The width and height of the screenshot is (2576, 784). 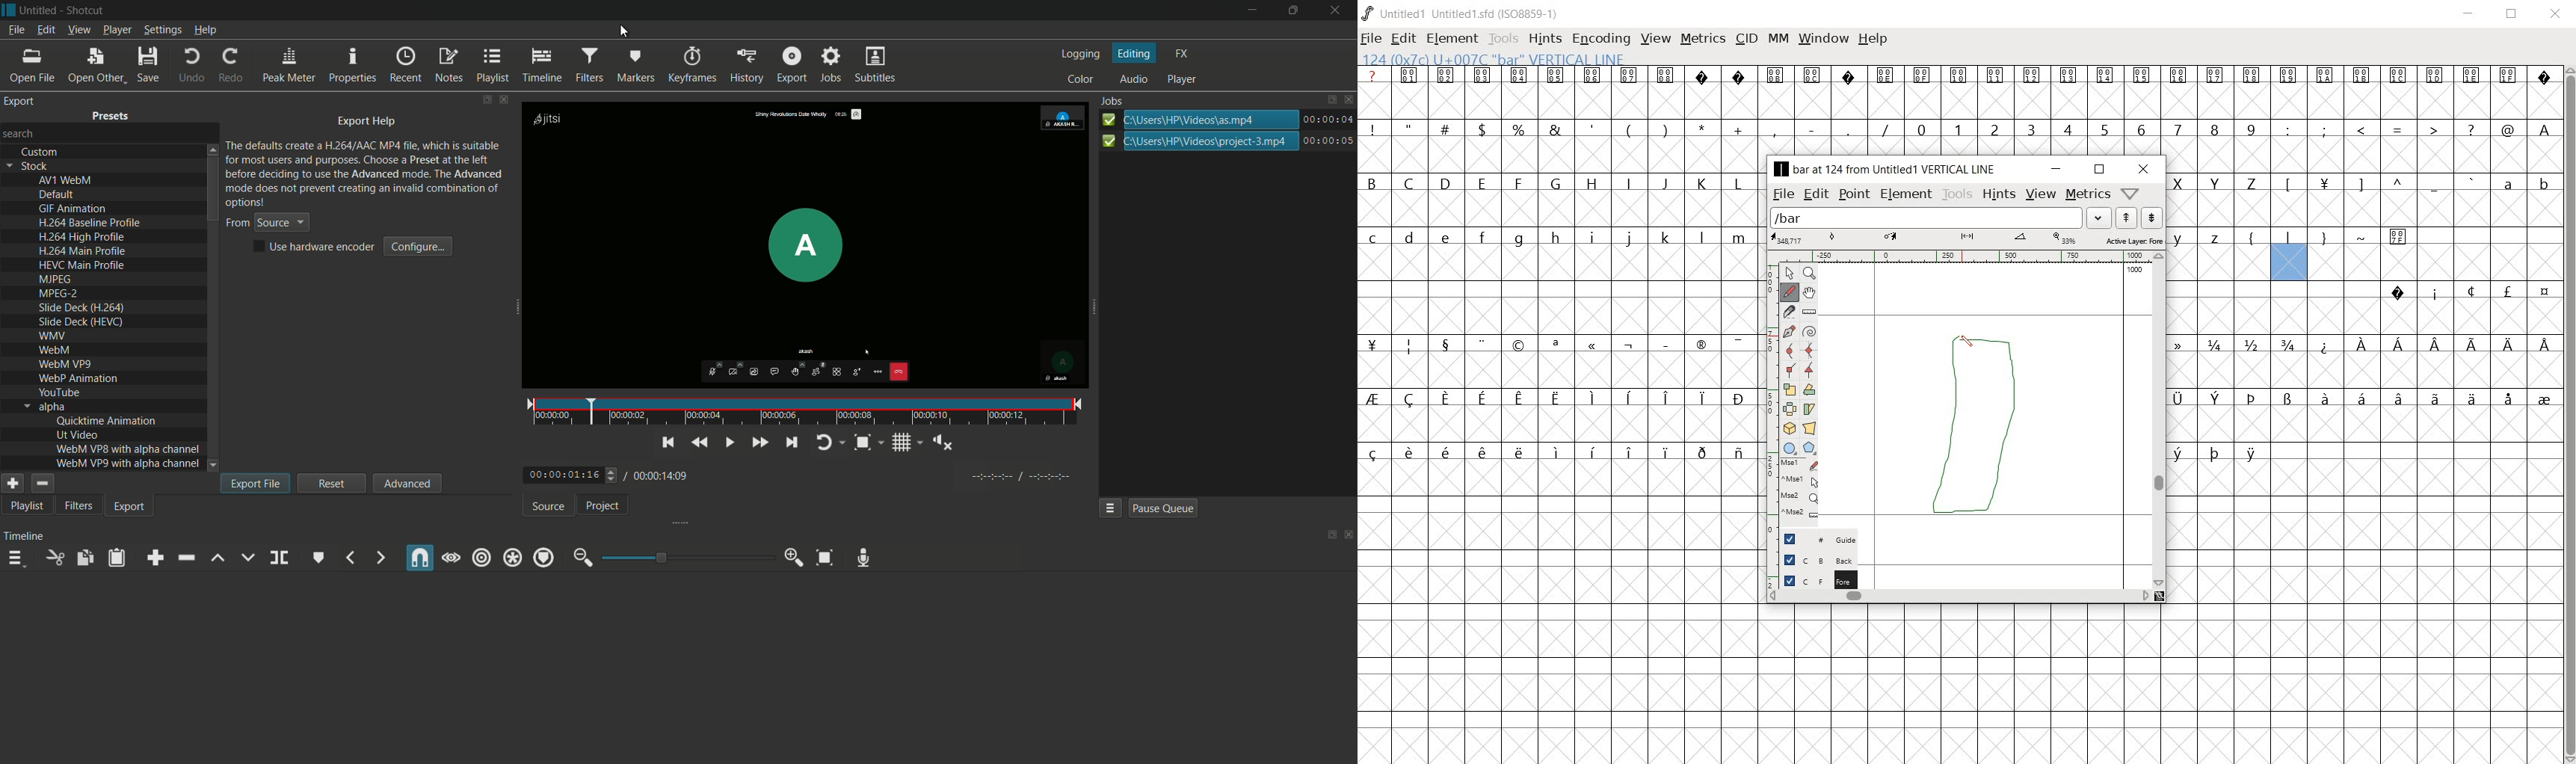 I want to click on minimize, so click(x=2056, y=169).